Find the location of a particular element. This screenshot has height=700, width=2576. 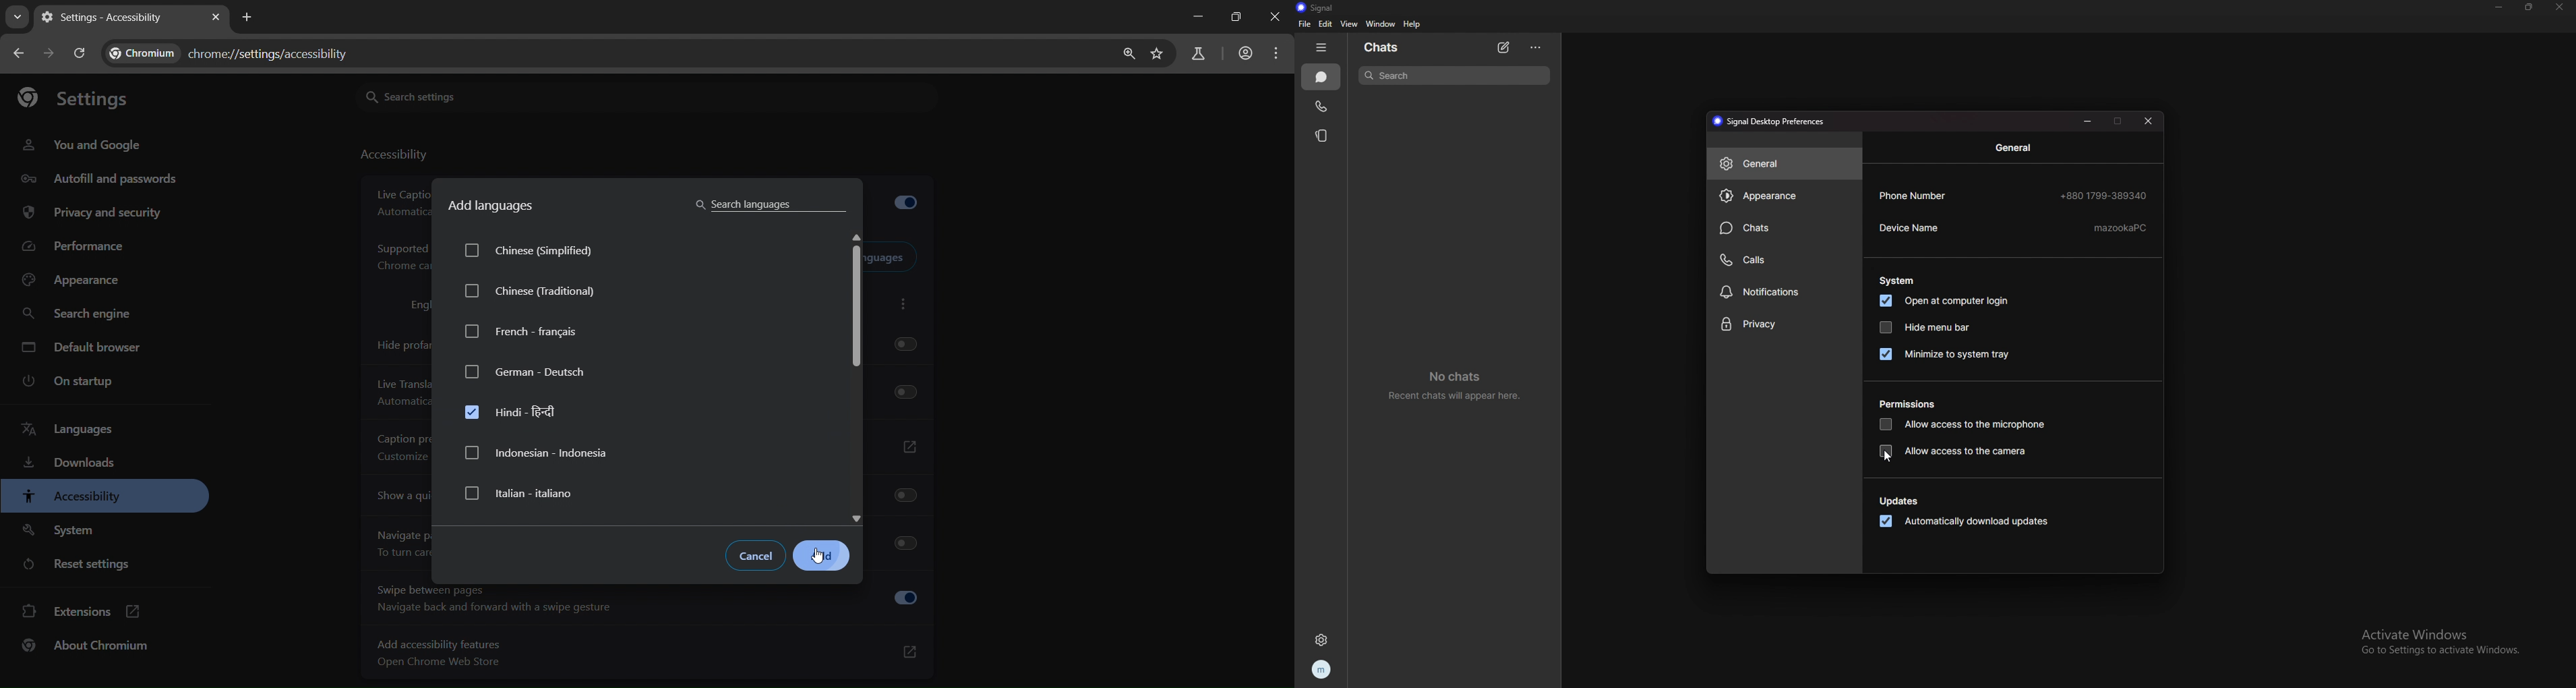

hide menu bar is located at coordinates (1924, 327).